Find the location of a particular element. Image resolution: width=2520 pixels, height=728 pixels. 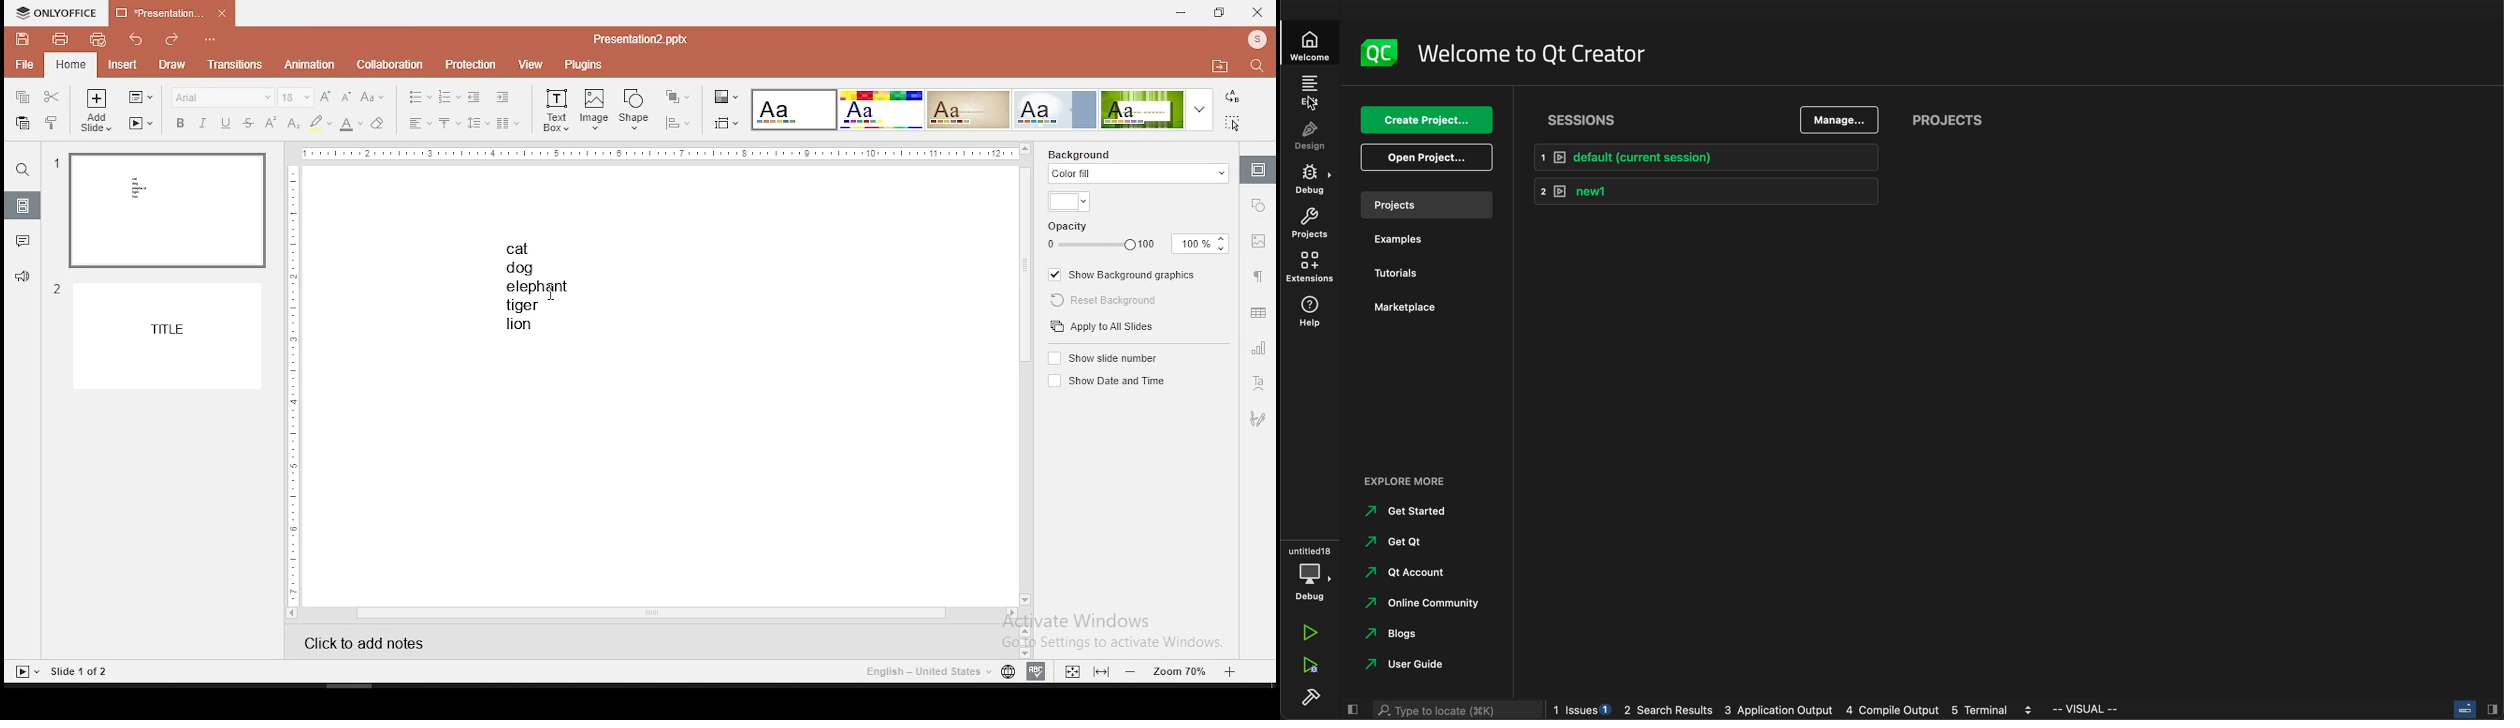

presentation is located at coordinates (168, 13).